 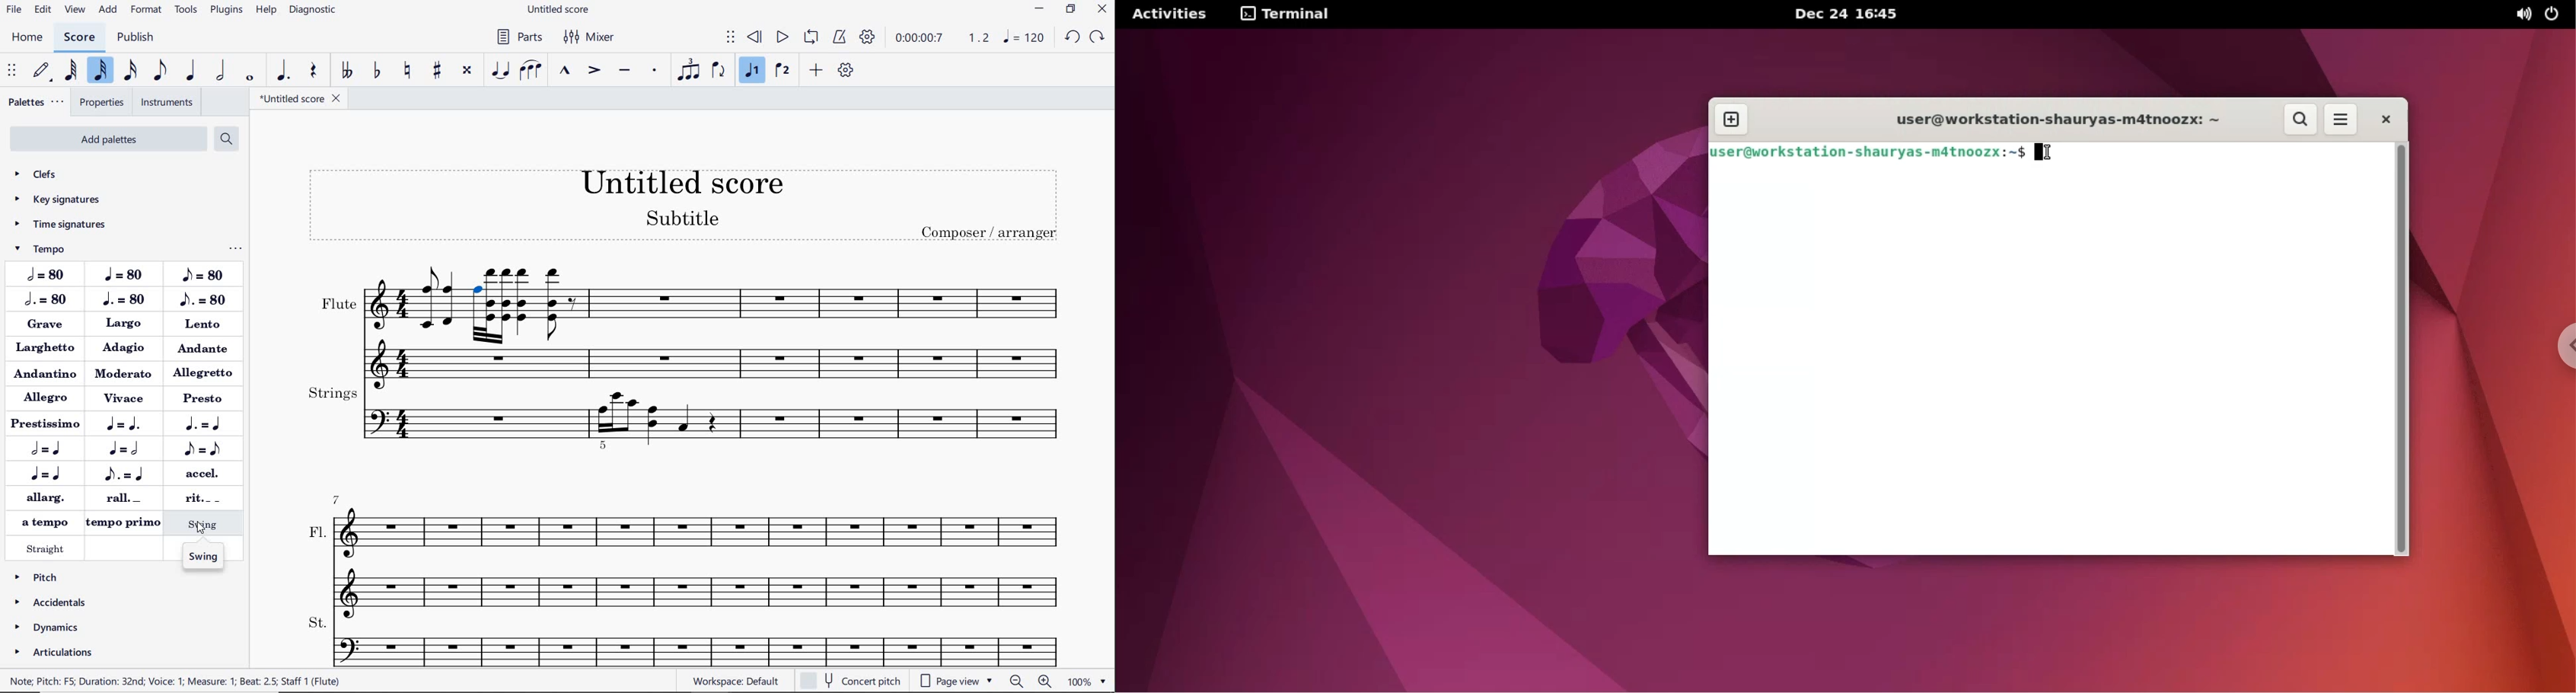 What do you see at coordinates (46, 349) in the screenshot?
I see `LARGHETTO` at bounding box center [46, 349].